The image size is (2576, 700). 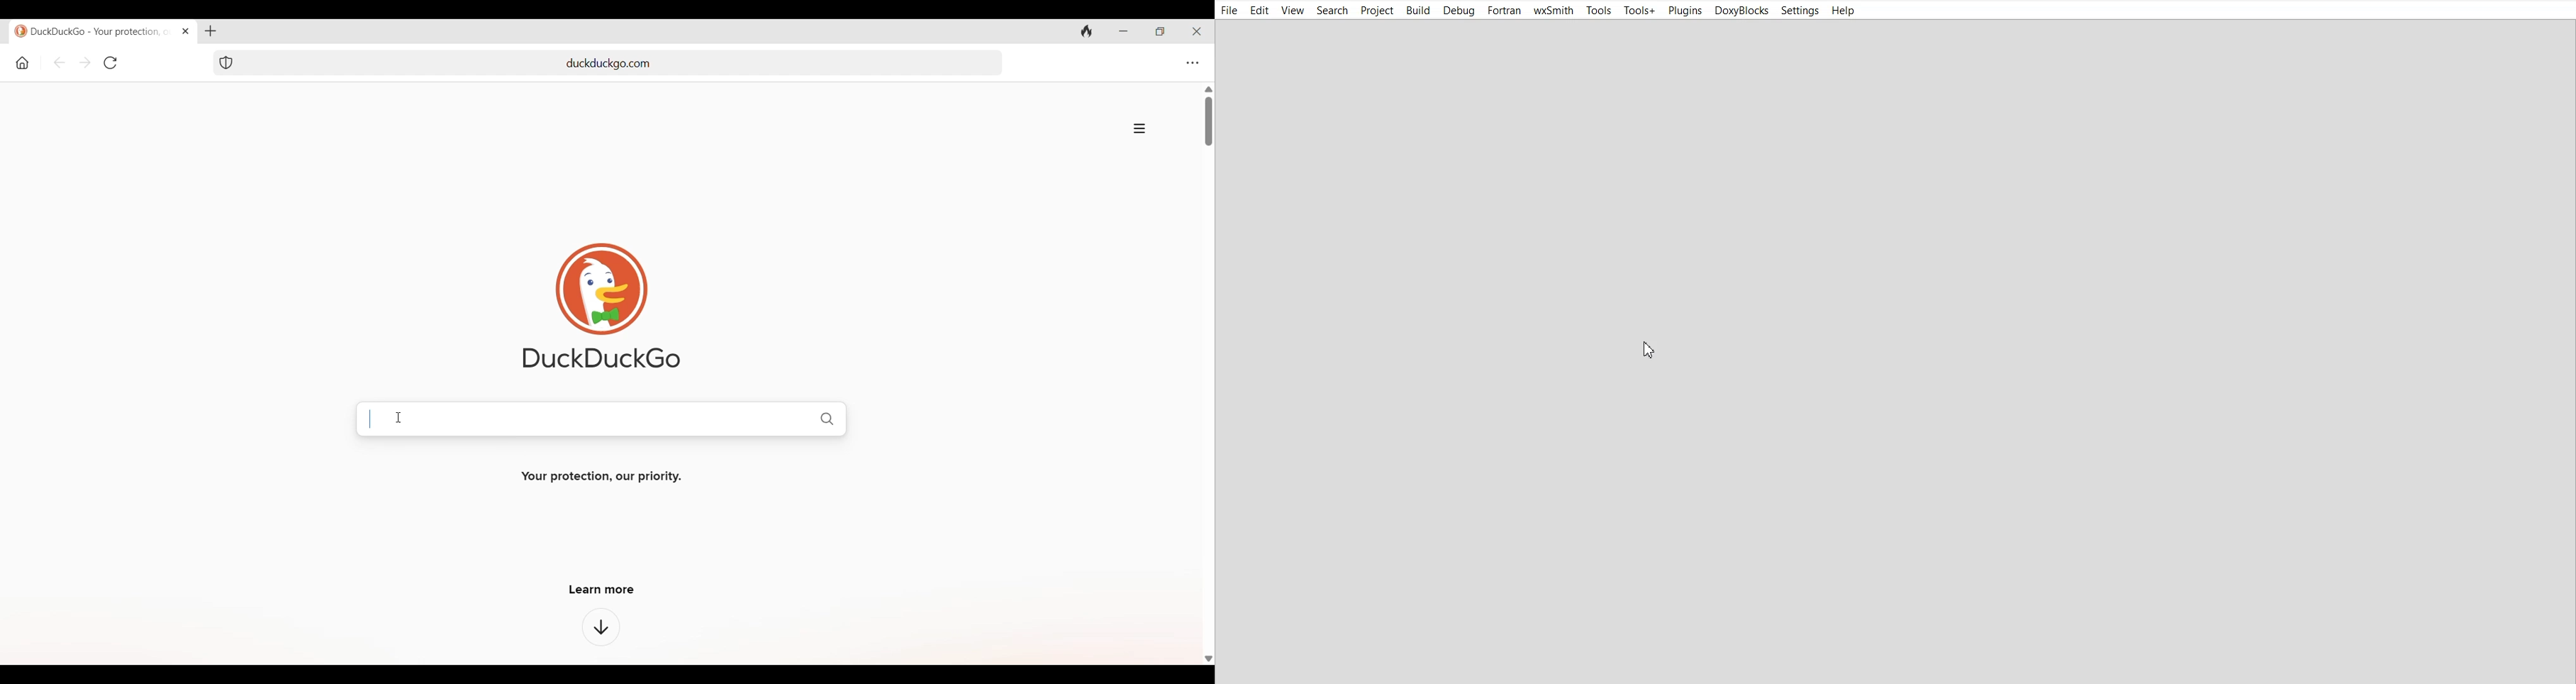 What do you see at coordinates (1845, 11) in the screenshot?
I see `Help` at bounding box center [1845, 11].